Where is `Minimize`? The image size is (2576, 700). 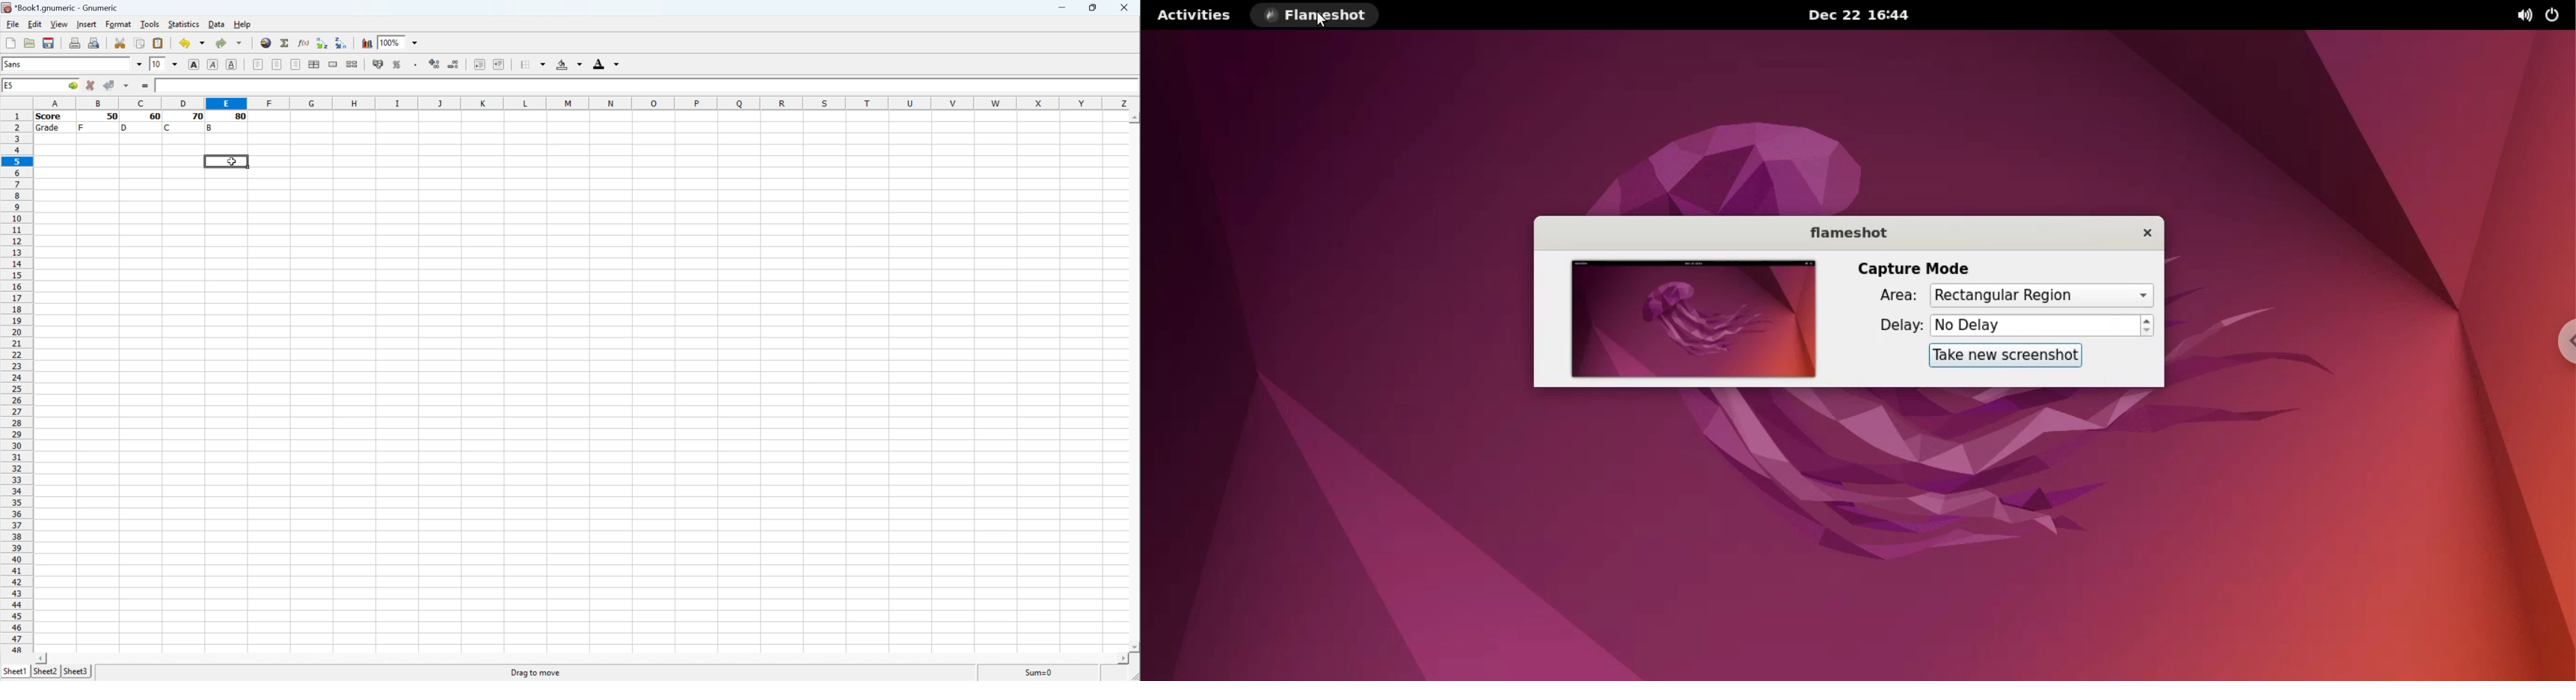
Minimize is located at coordinates (1062, 8).